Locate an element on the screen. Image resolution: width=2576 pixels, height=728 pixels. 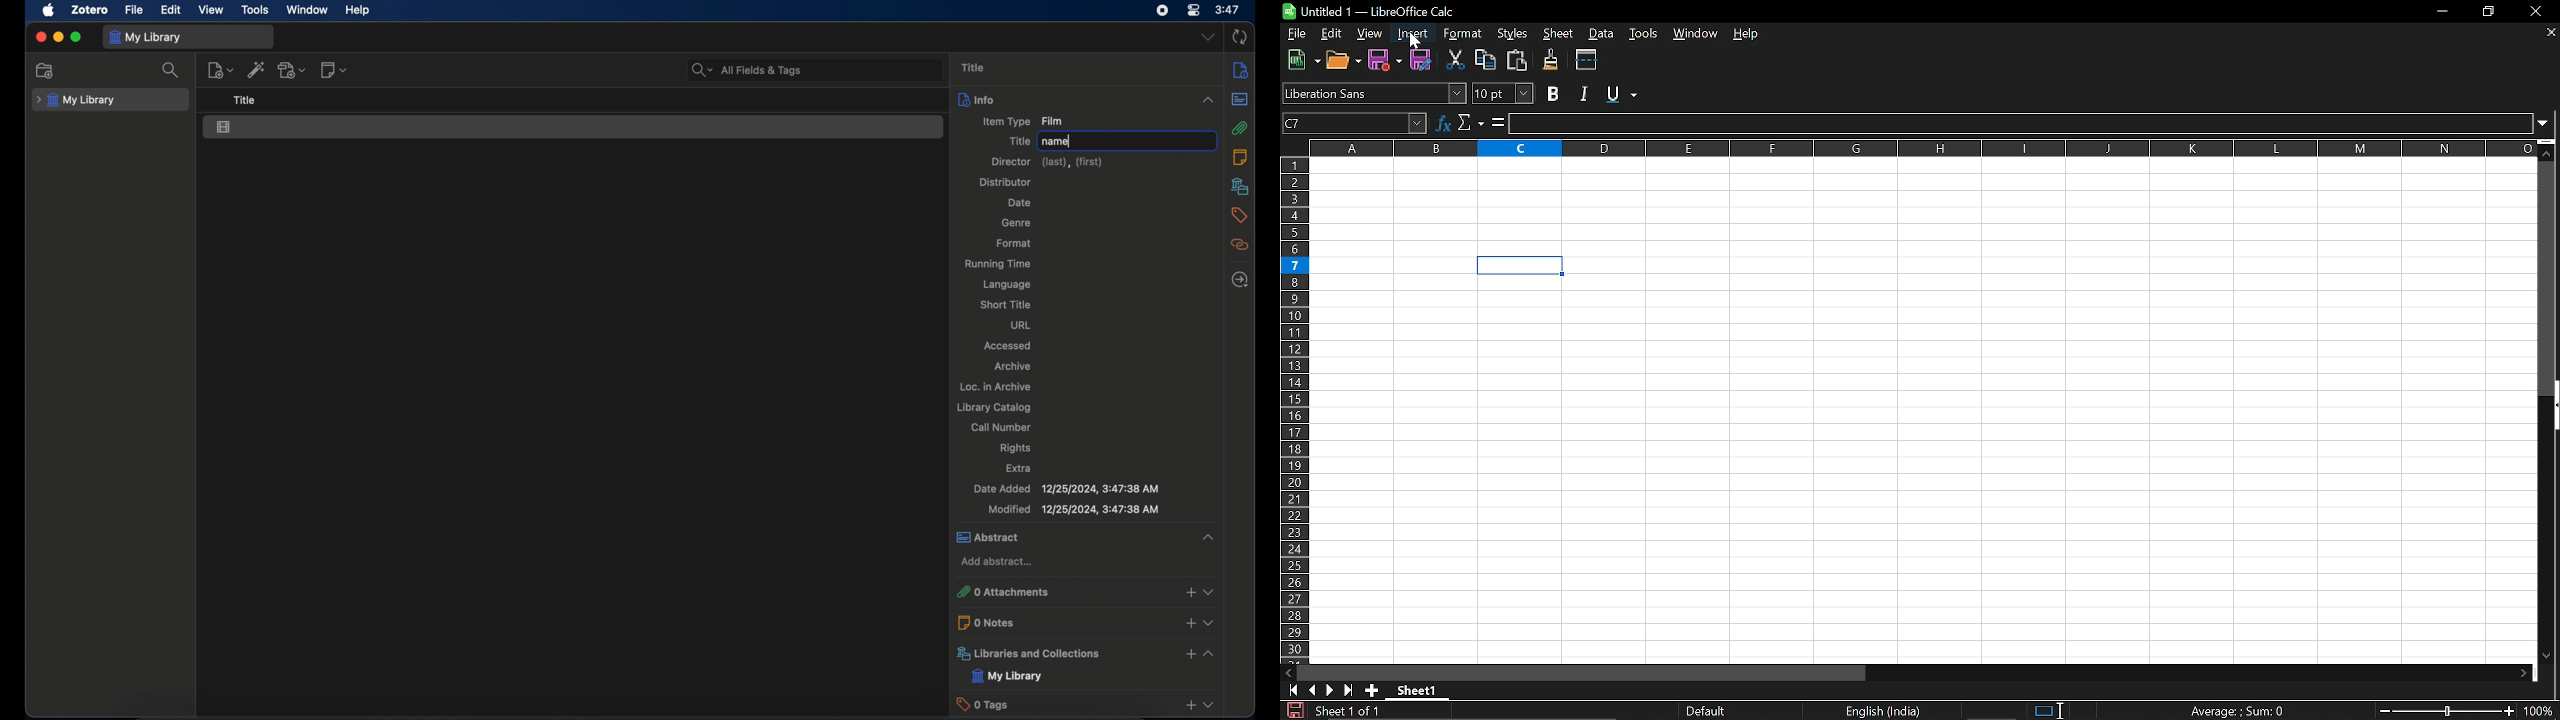
view is located at coordinates (212, 10).